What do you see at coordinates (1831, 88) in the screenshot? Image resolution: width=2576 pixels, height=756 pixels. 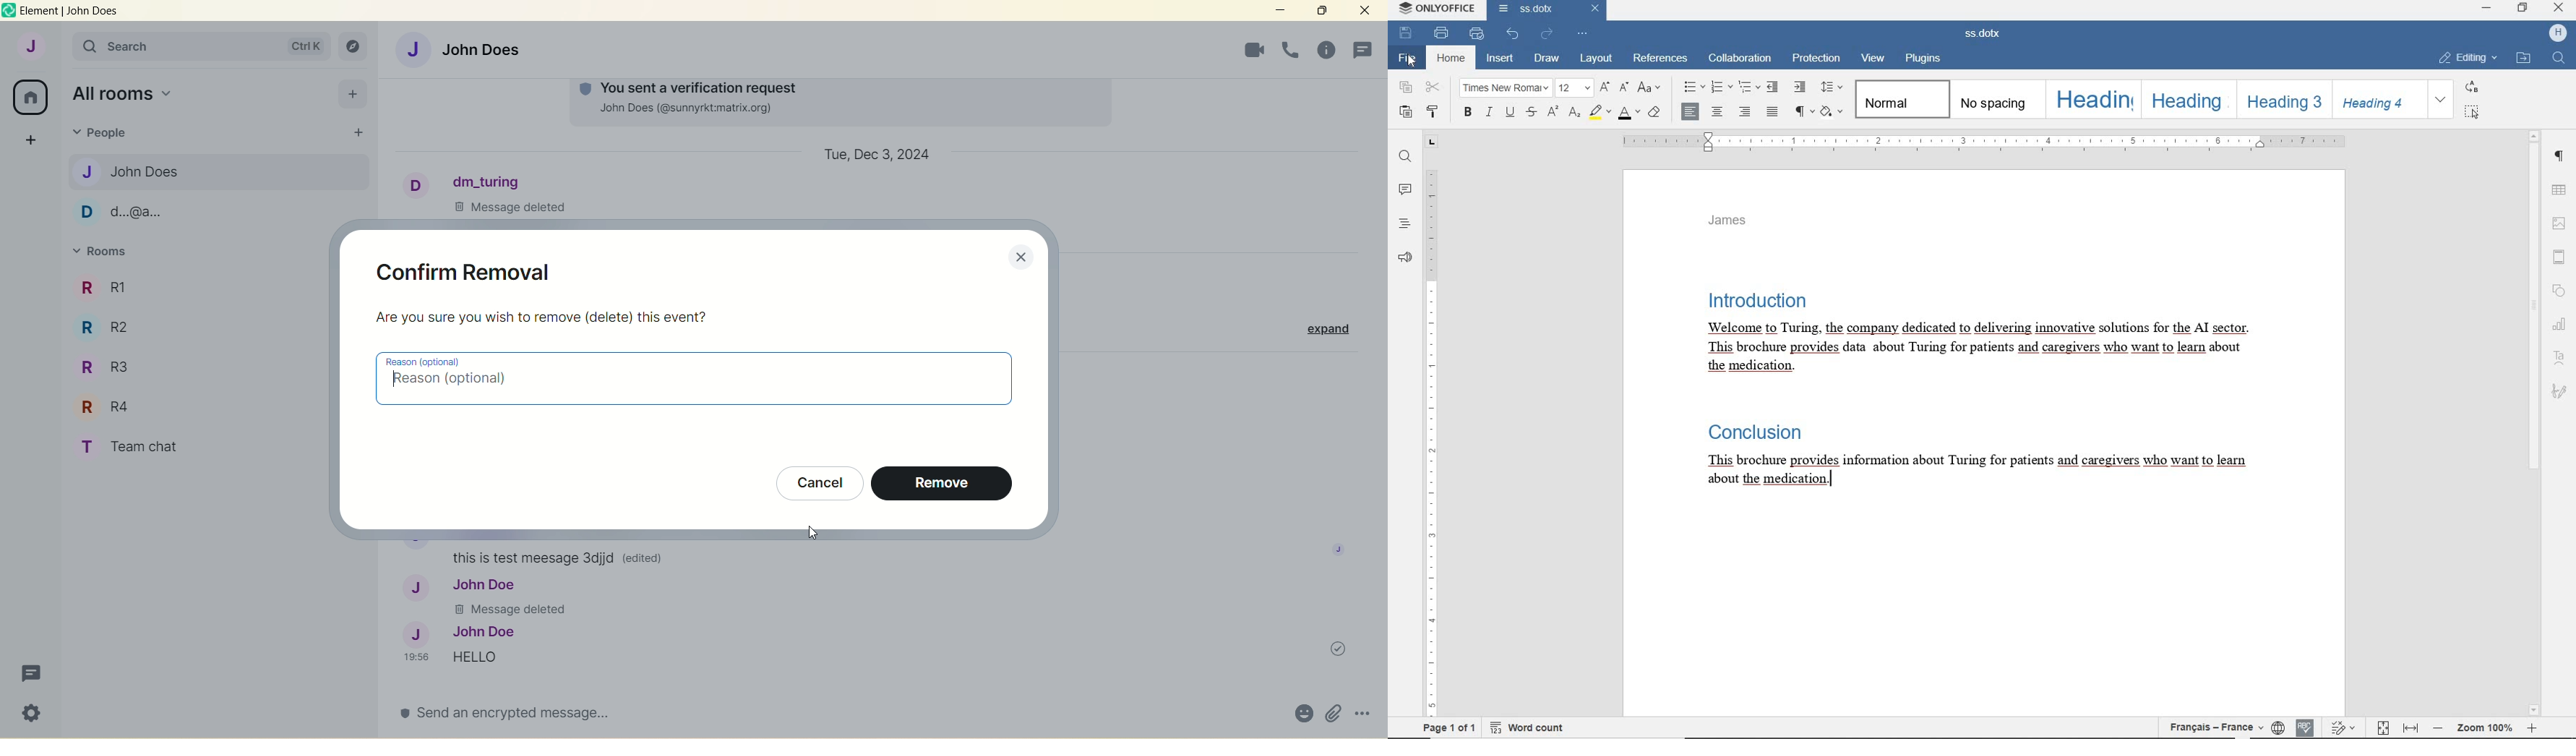 I see `PARAGRAPH LINE SPACING` at bounding box center [1831, 88].